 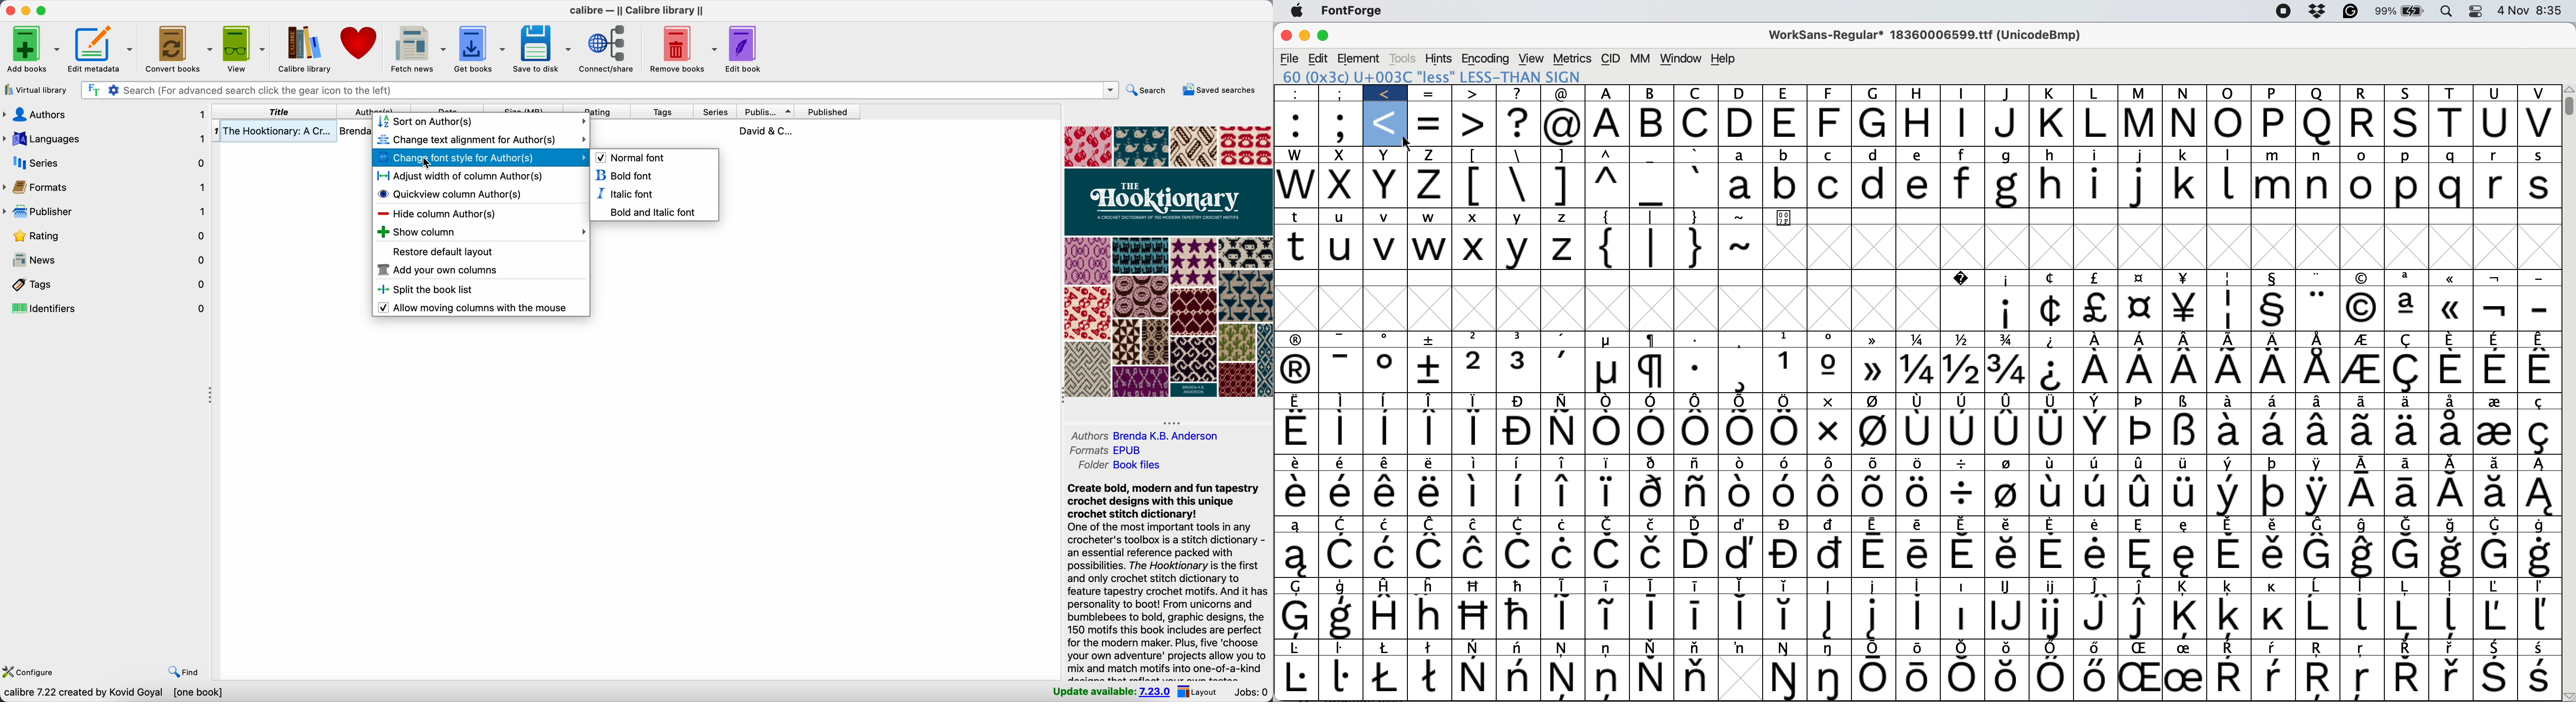 I want to click on w, so click(x=1430, y=248).